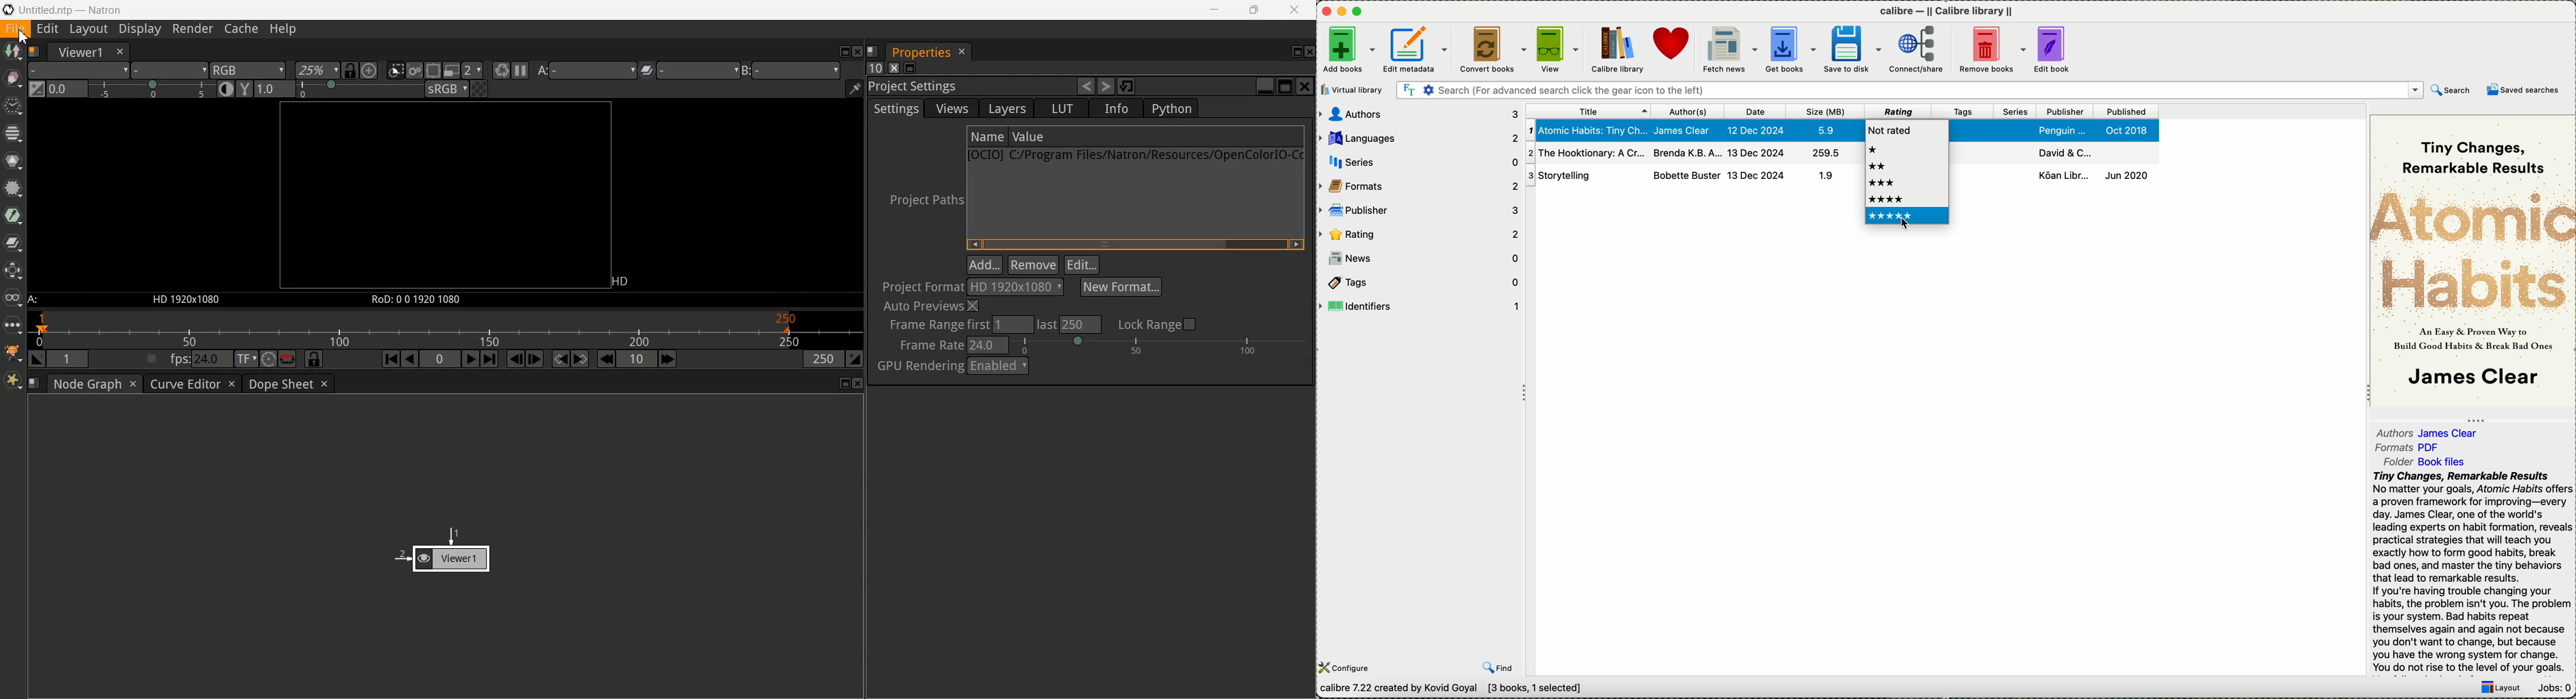 This screenshot has height=700, width=2576. What do you see at coordinates (2066, 152) in the screenshot?
I see `david & c...` at bounding box center [2066, 152].